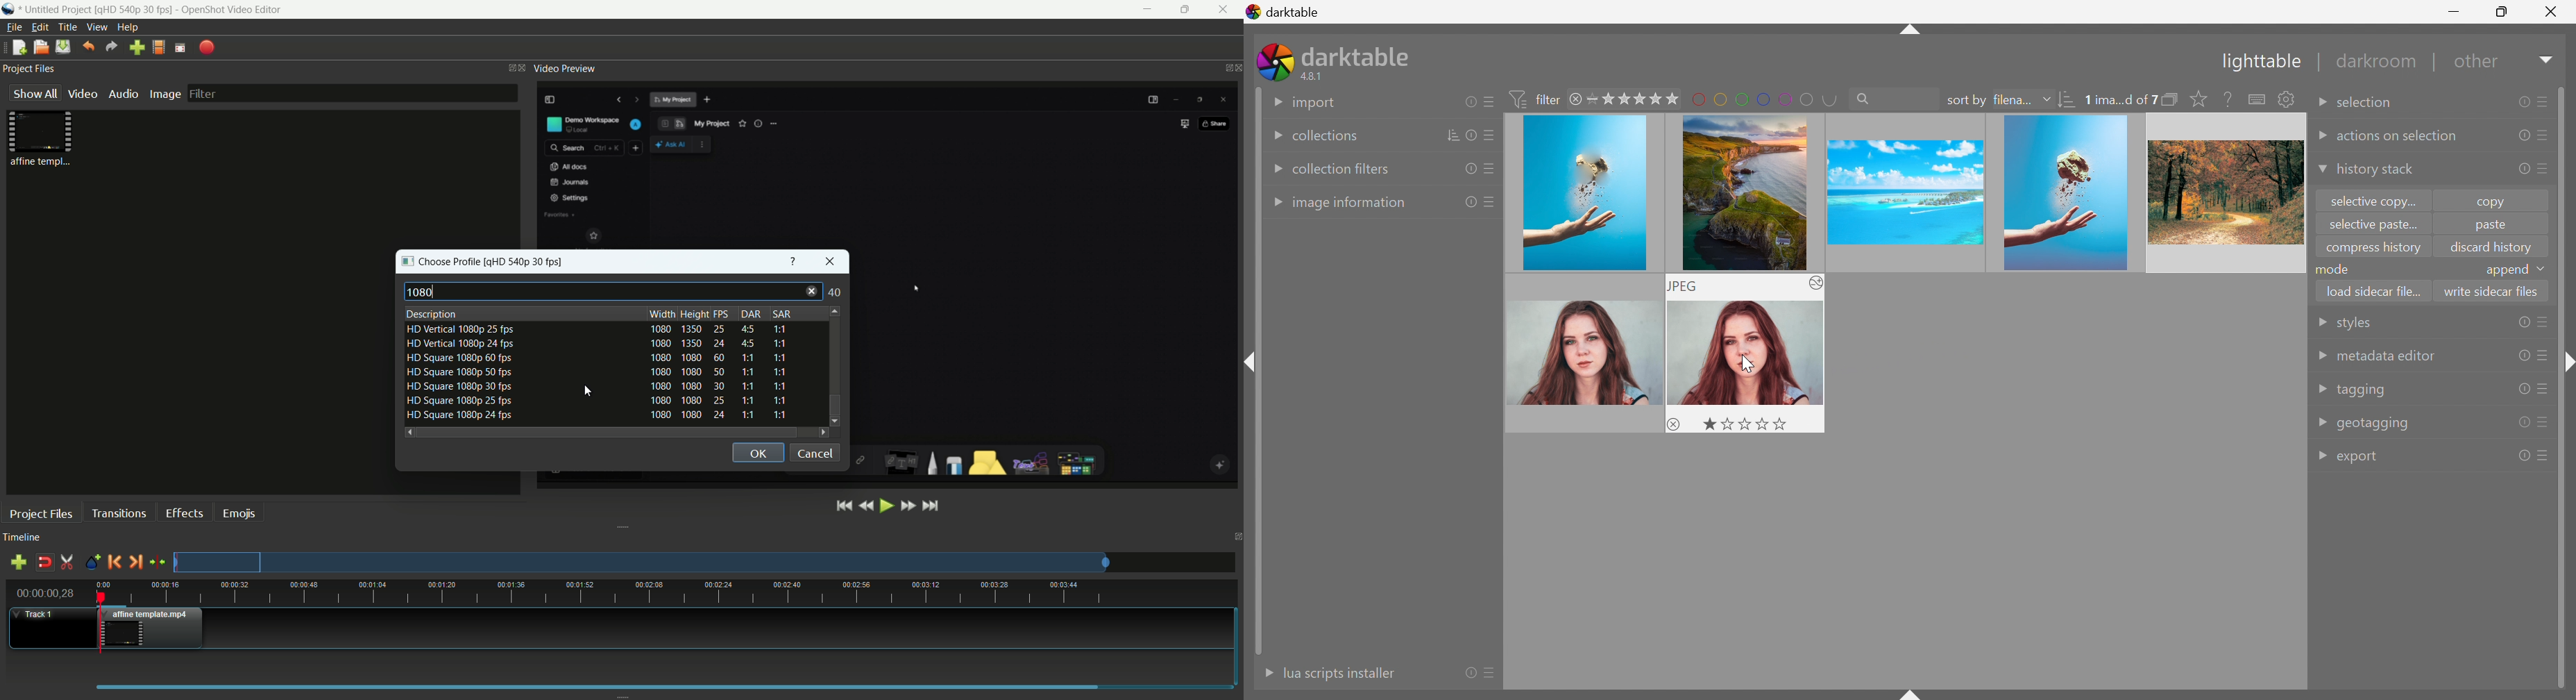 The image size is (2576, 700). What do you see at coordinates (1467, 169) in the screenshot?
I see `reset` at bounding box center [1467, 169].